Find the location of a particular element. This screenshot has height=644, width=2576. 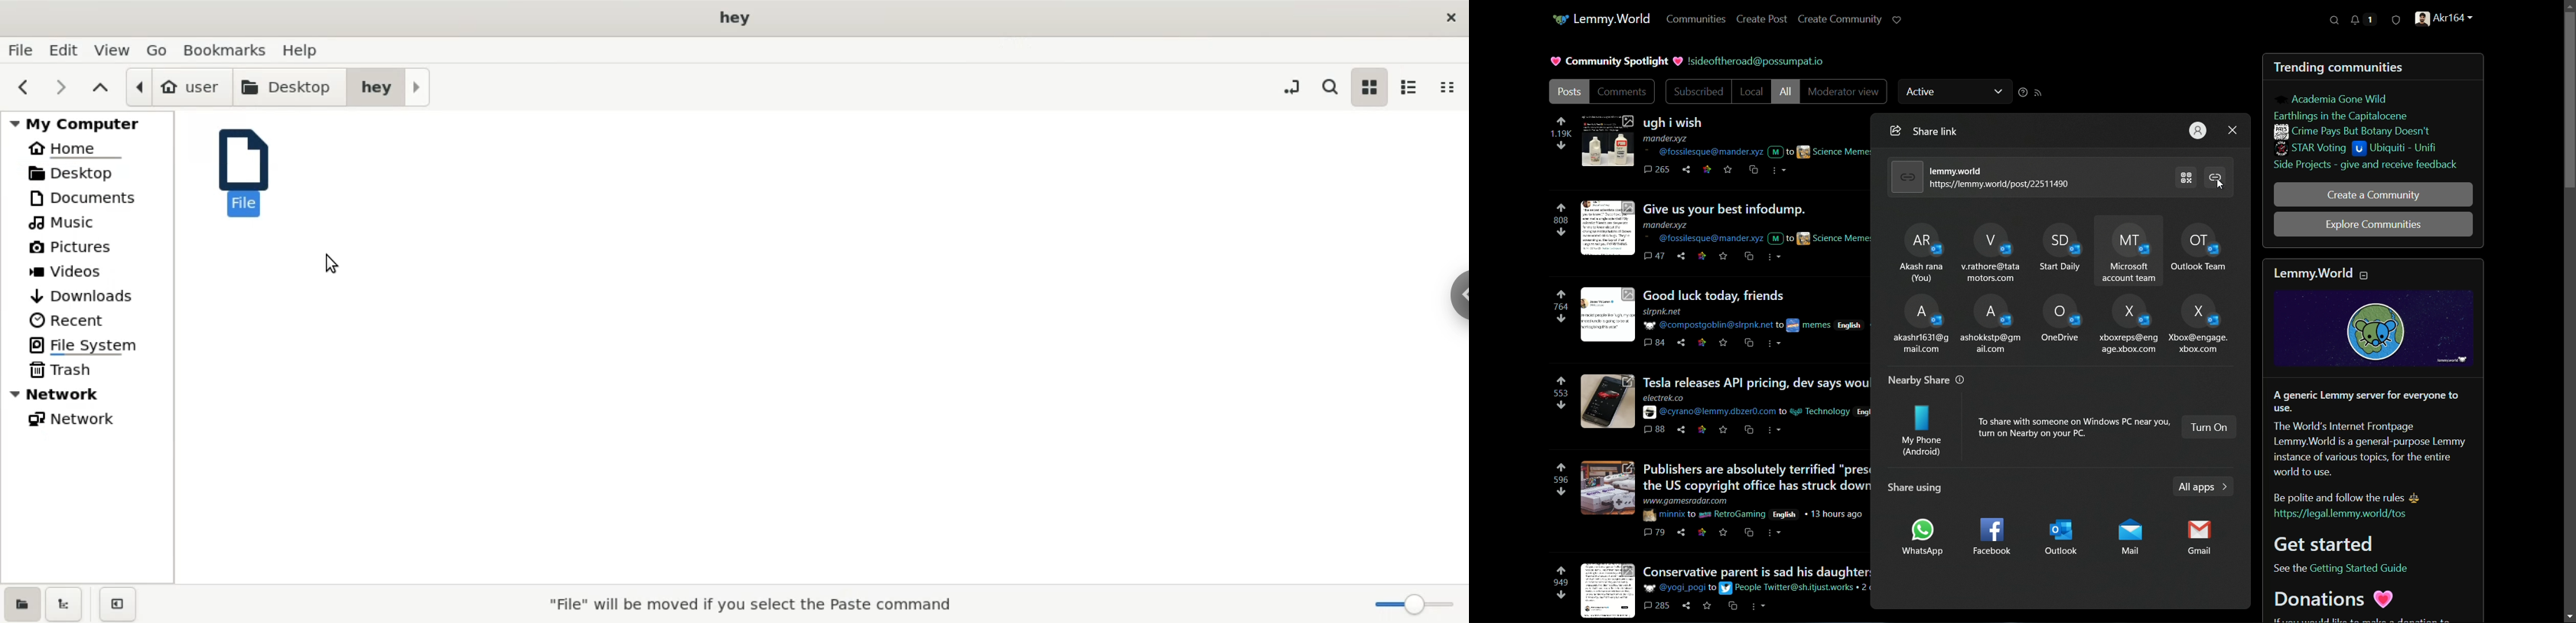

communities is located at coordinates (2371, 68).